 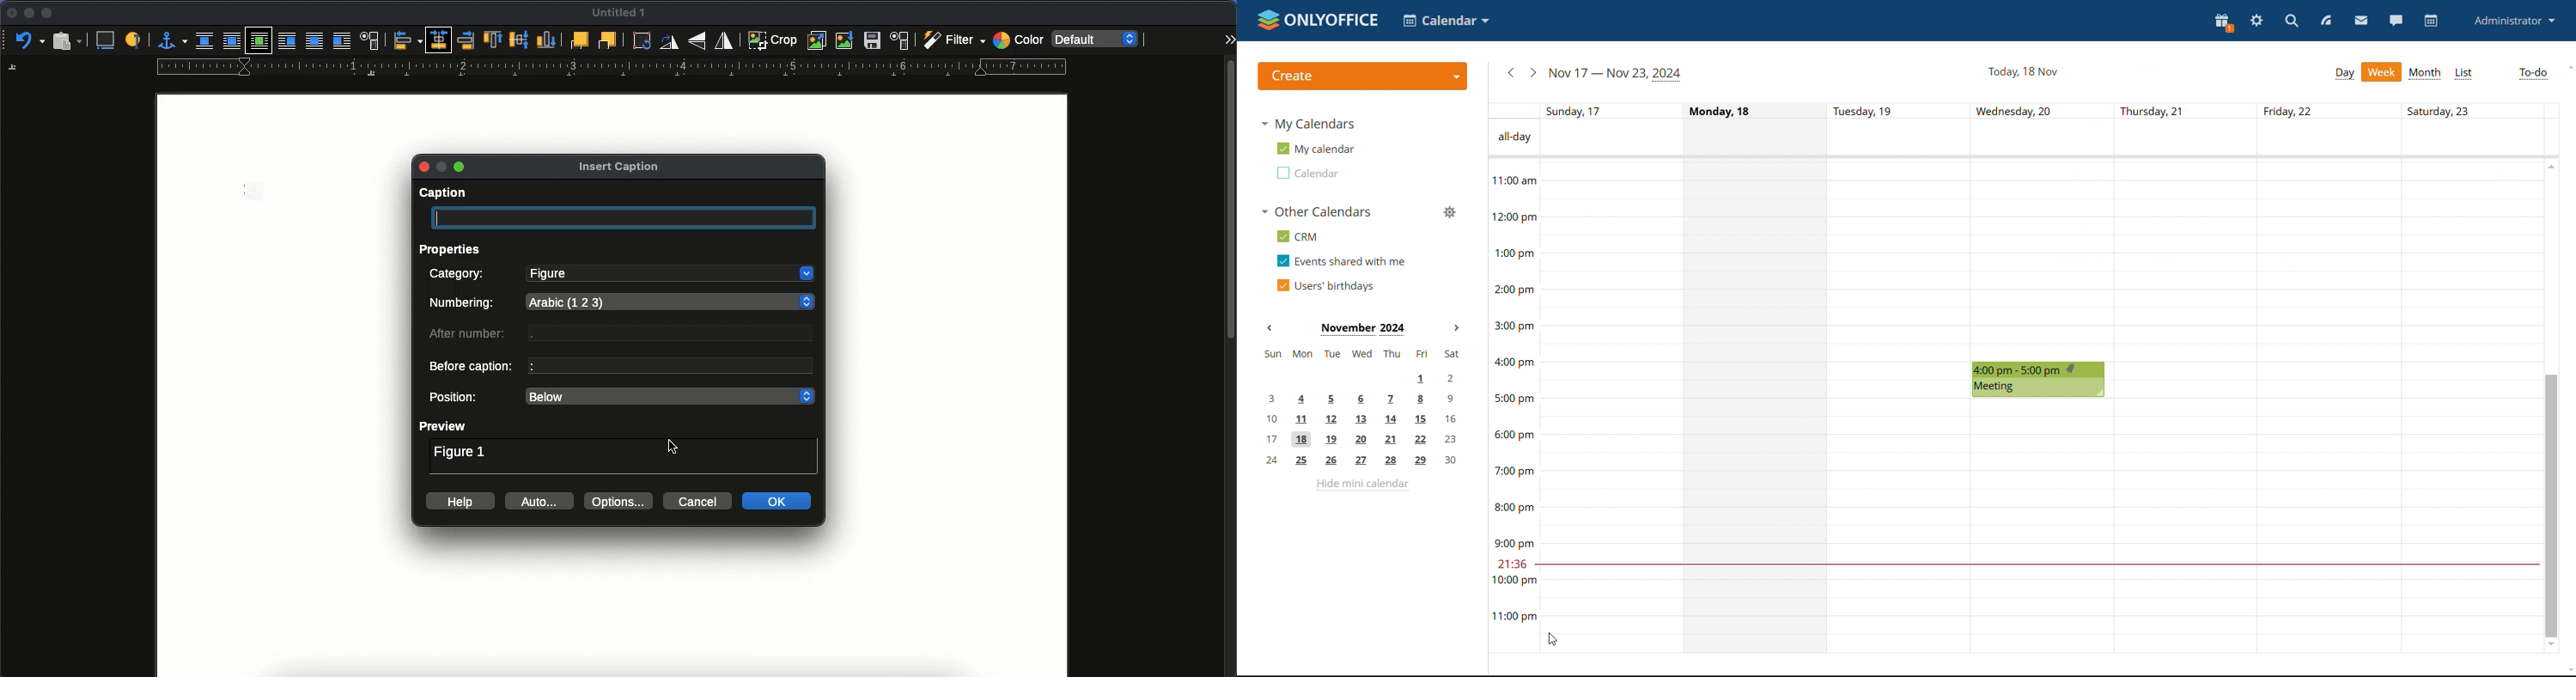 I want to click on none, so click(x=204, y=40).